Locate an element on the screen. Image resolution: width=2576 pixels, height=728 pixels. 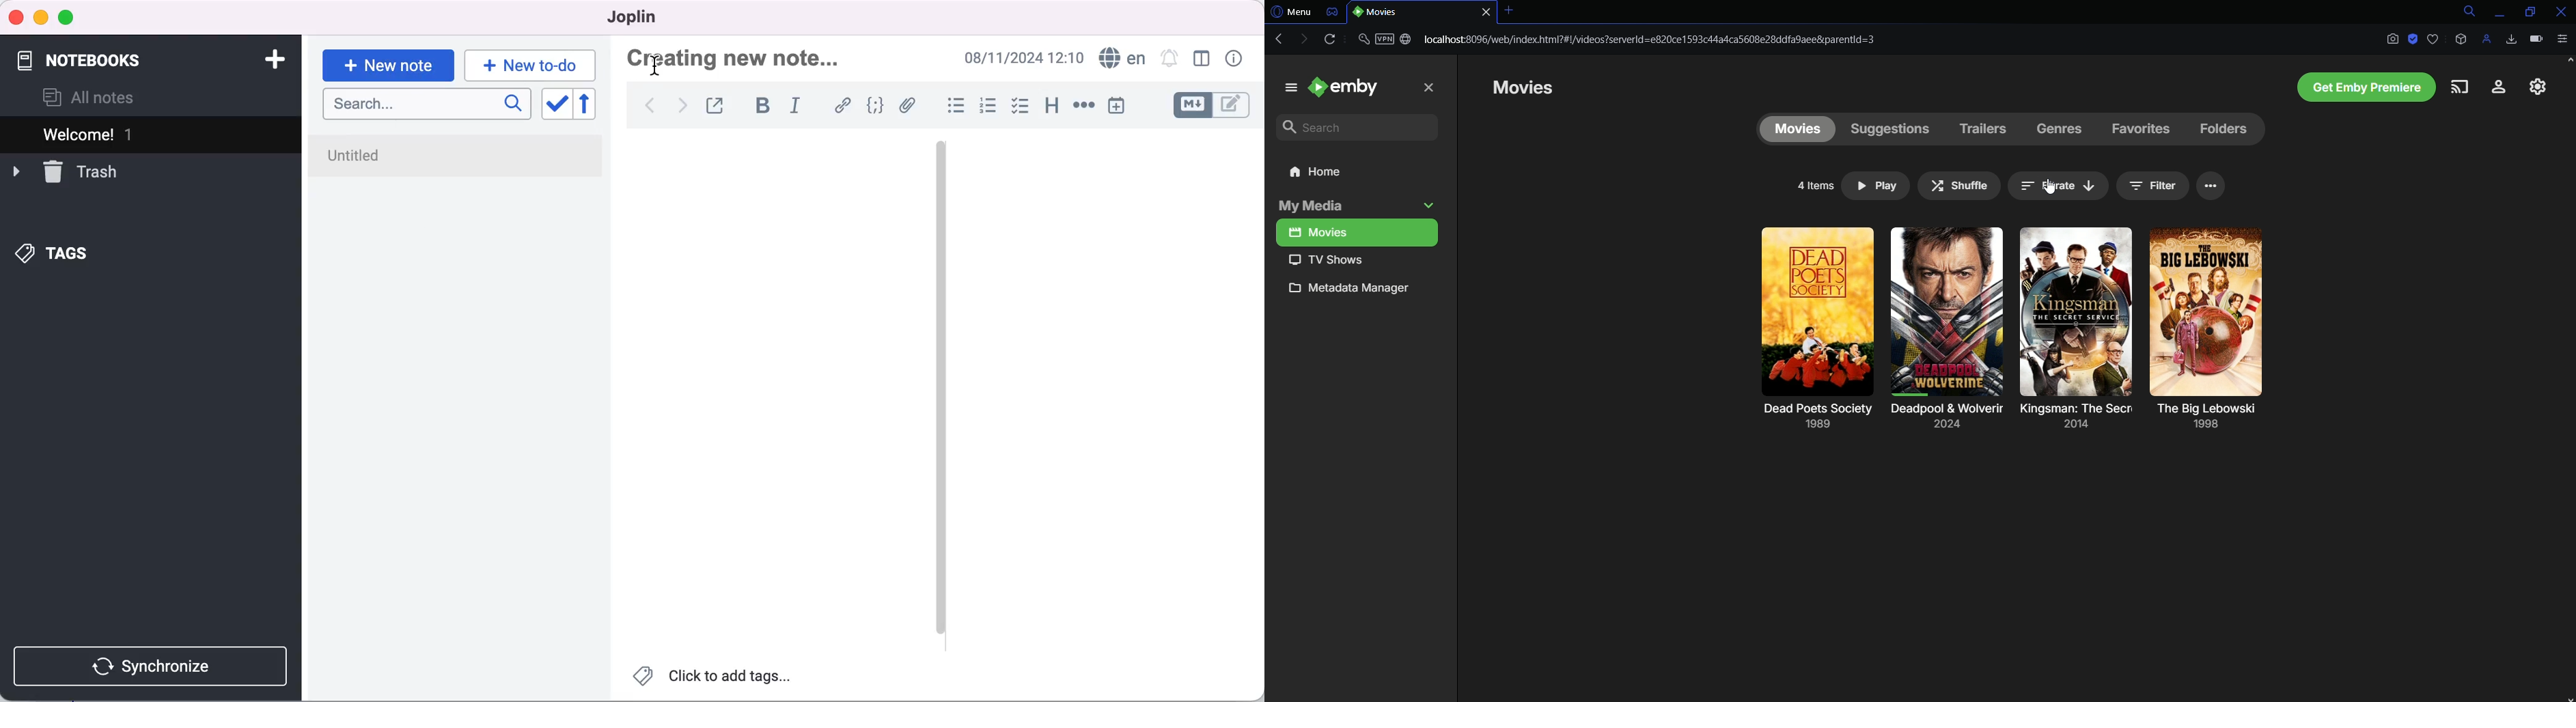
trash is located at coordinates (82, 172).